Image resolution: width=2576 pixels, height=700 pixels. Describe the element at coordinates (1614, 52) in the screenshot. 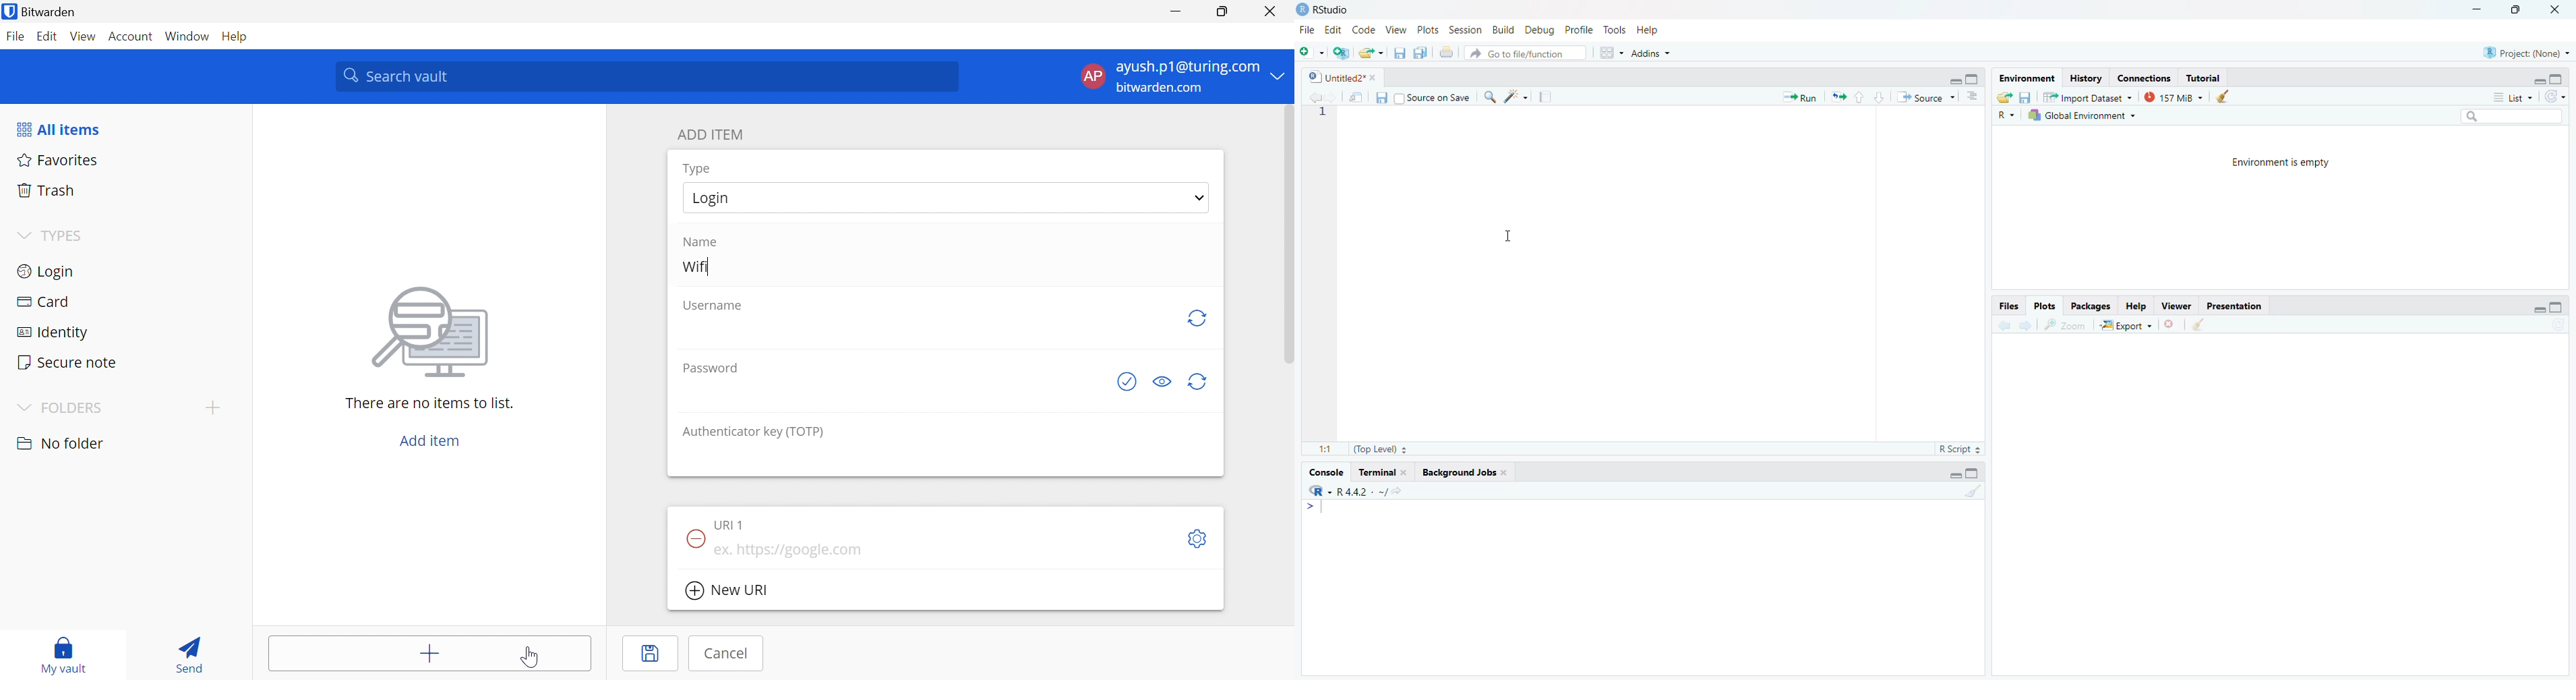

I see `workspace panes` at that location.